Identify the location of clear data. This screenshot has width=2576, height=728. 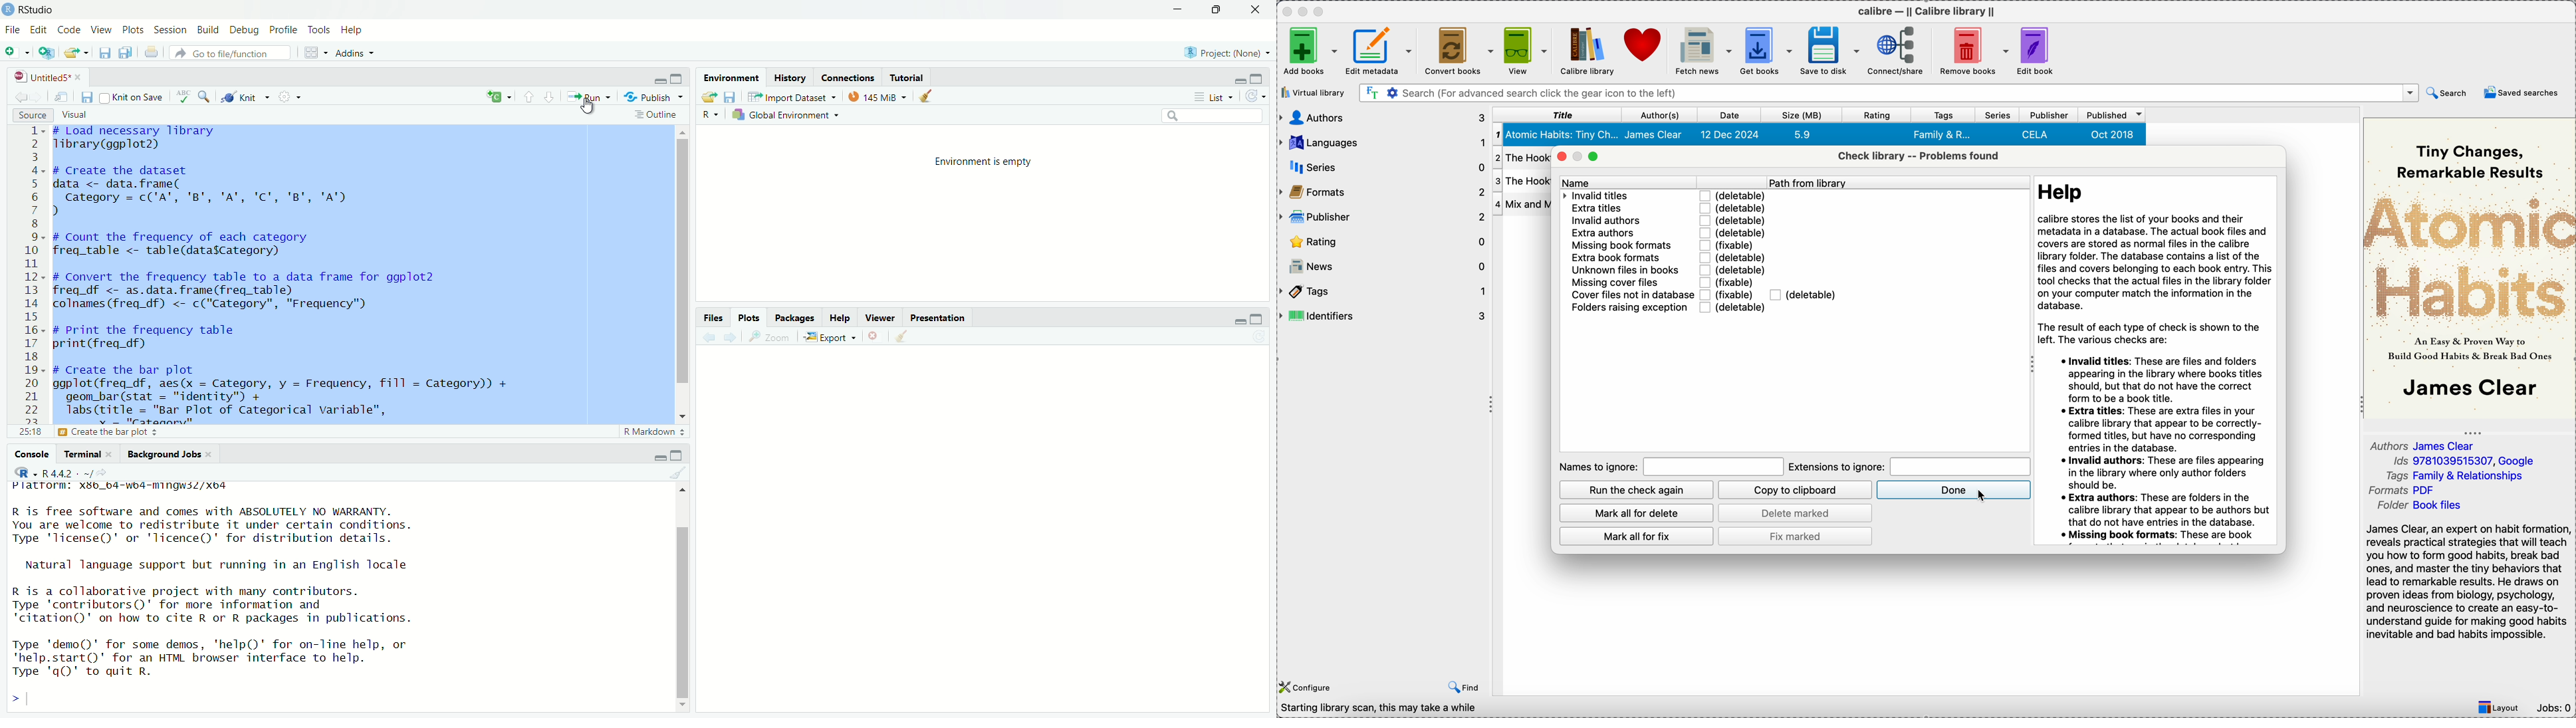
(927, 96).